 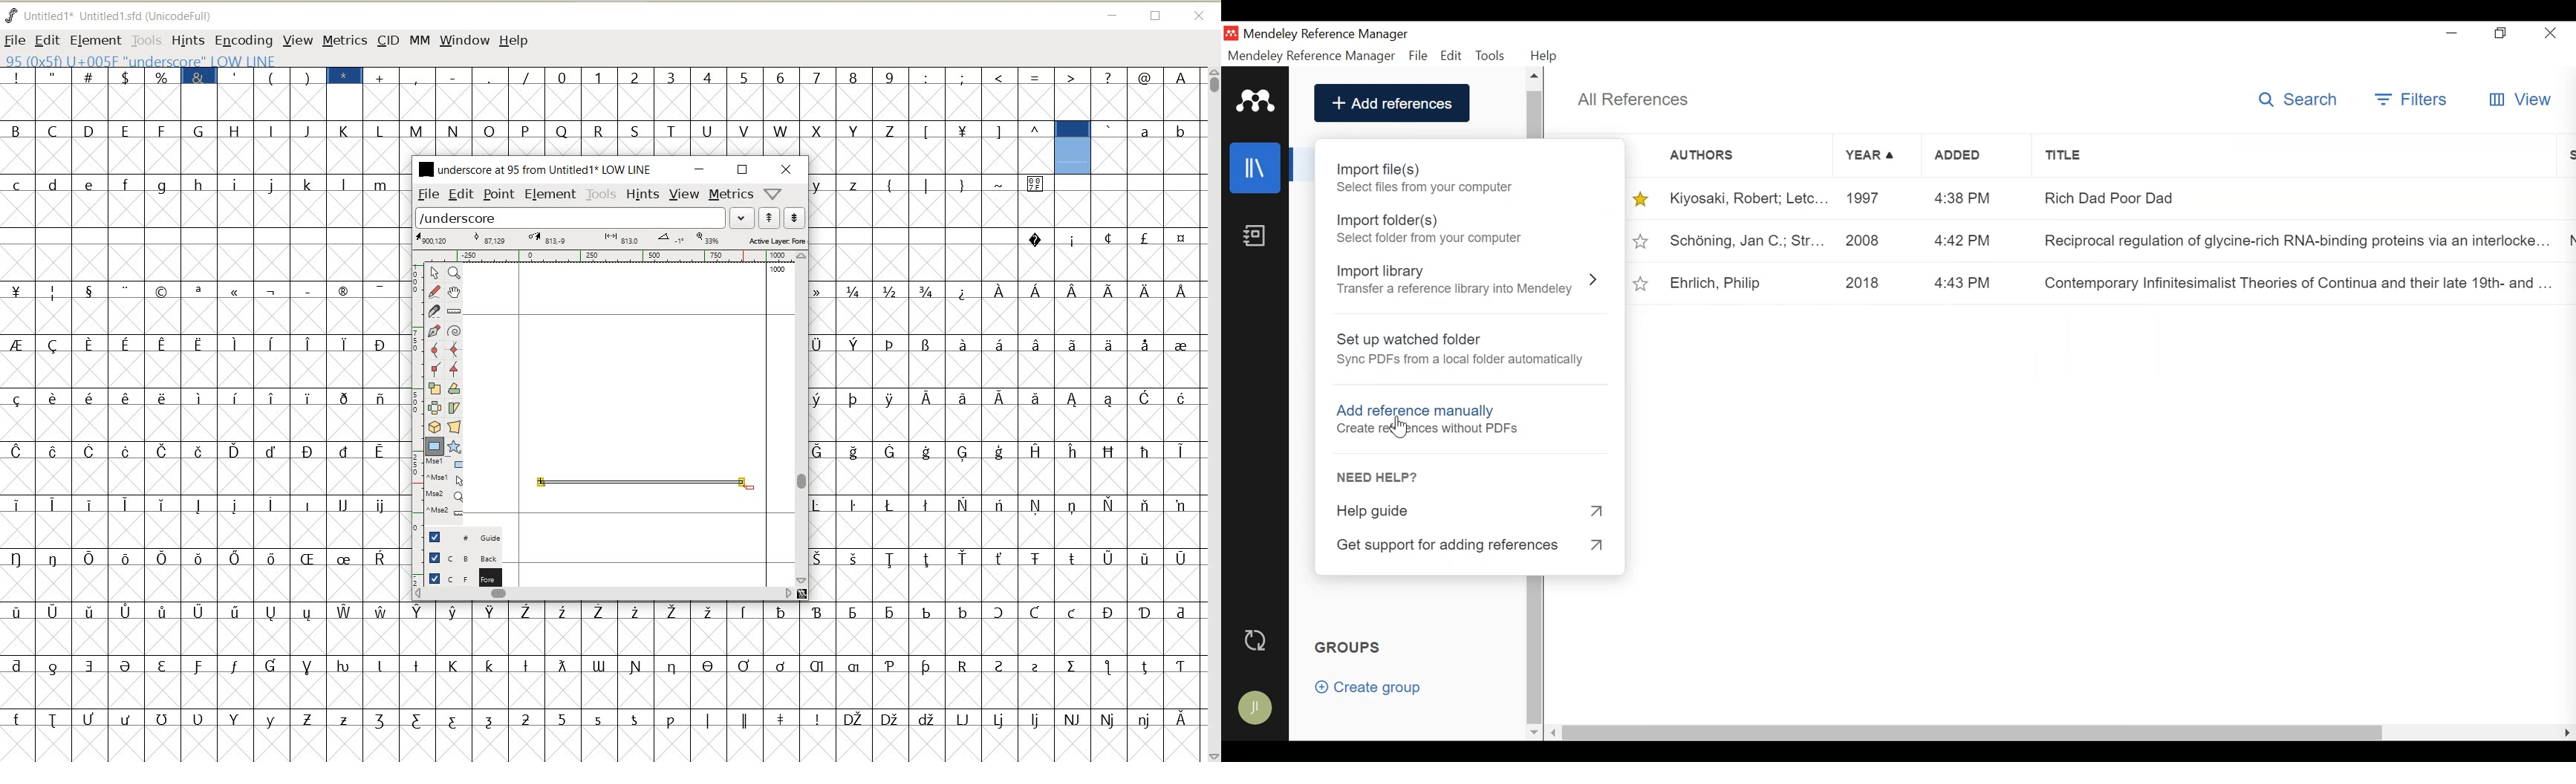 What do you see at coordinates (1256, 101) in the screenshot?
I see `Mendeley Logo` at bounding box center [1256, 101].